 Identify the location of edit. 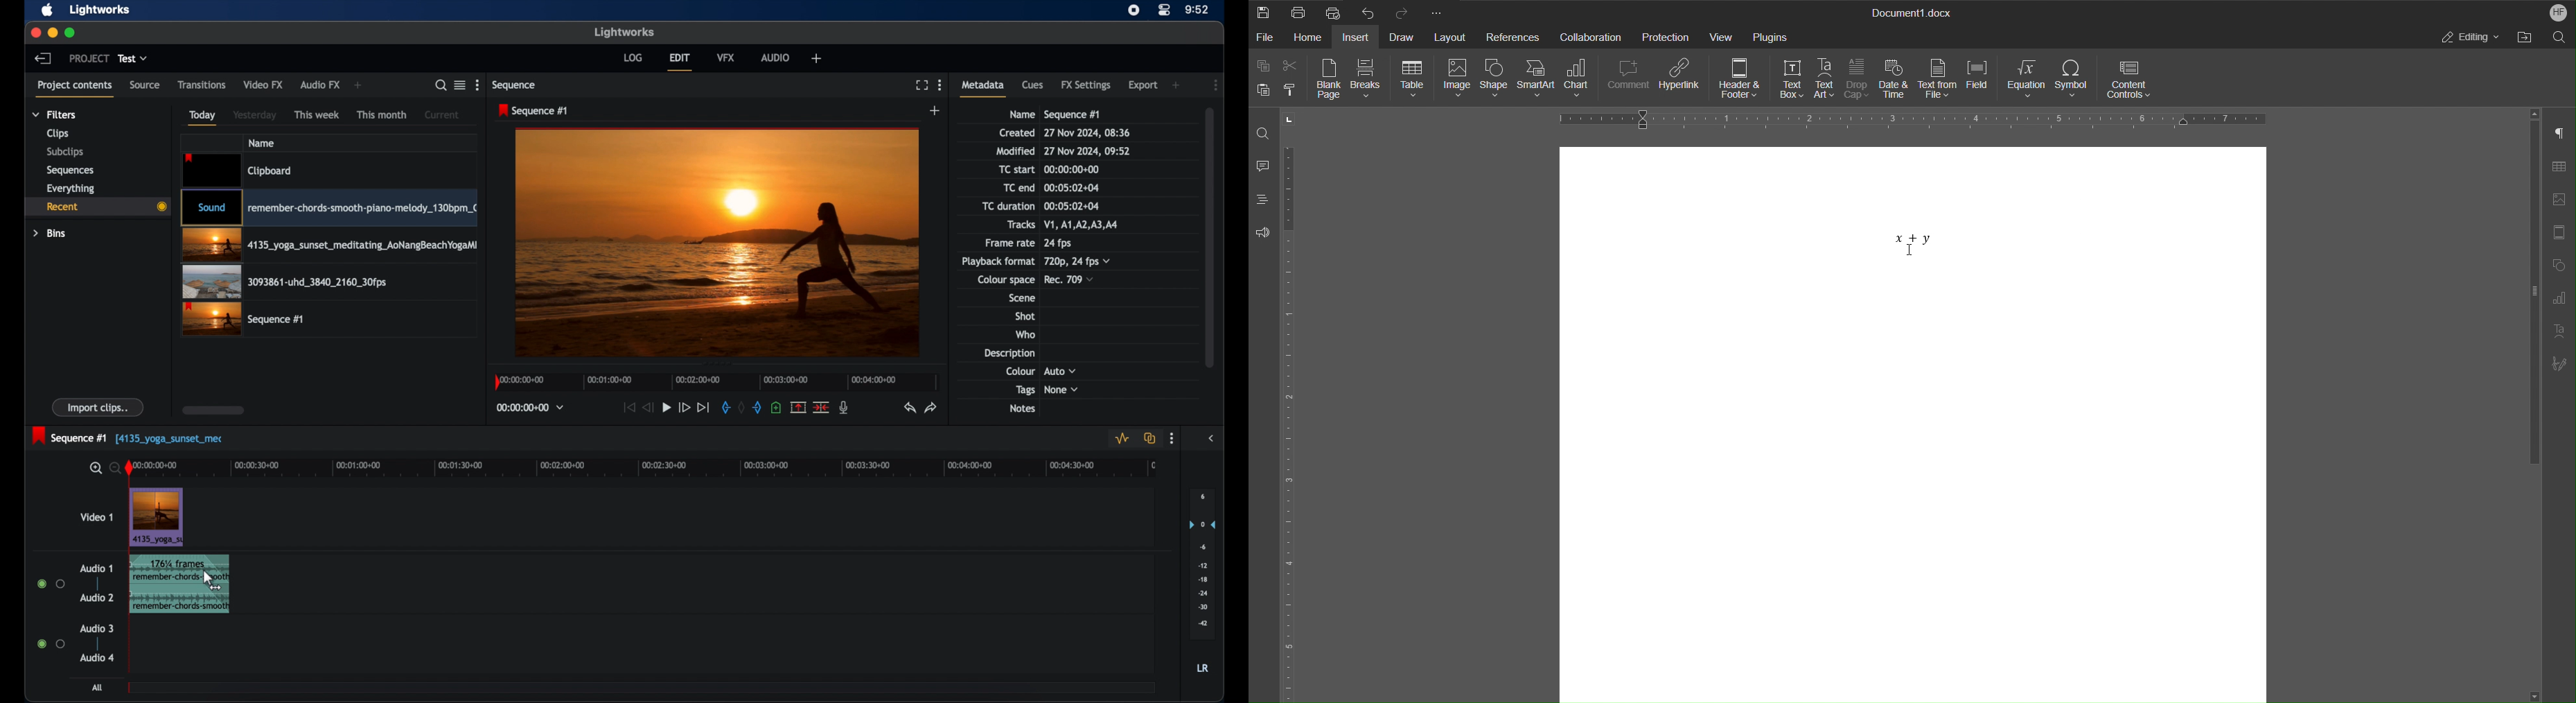
(682, 61).